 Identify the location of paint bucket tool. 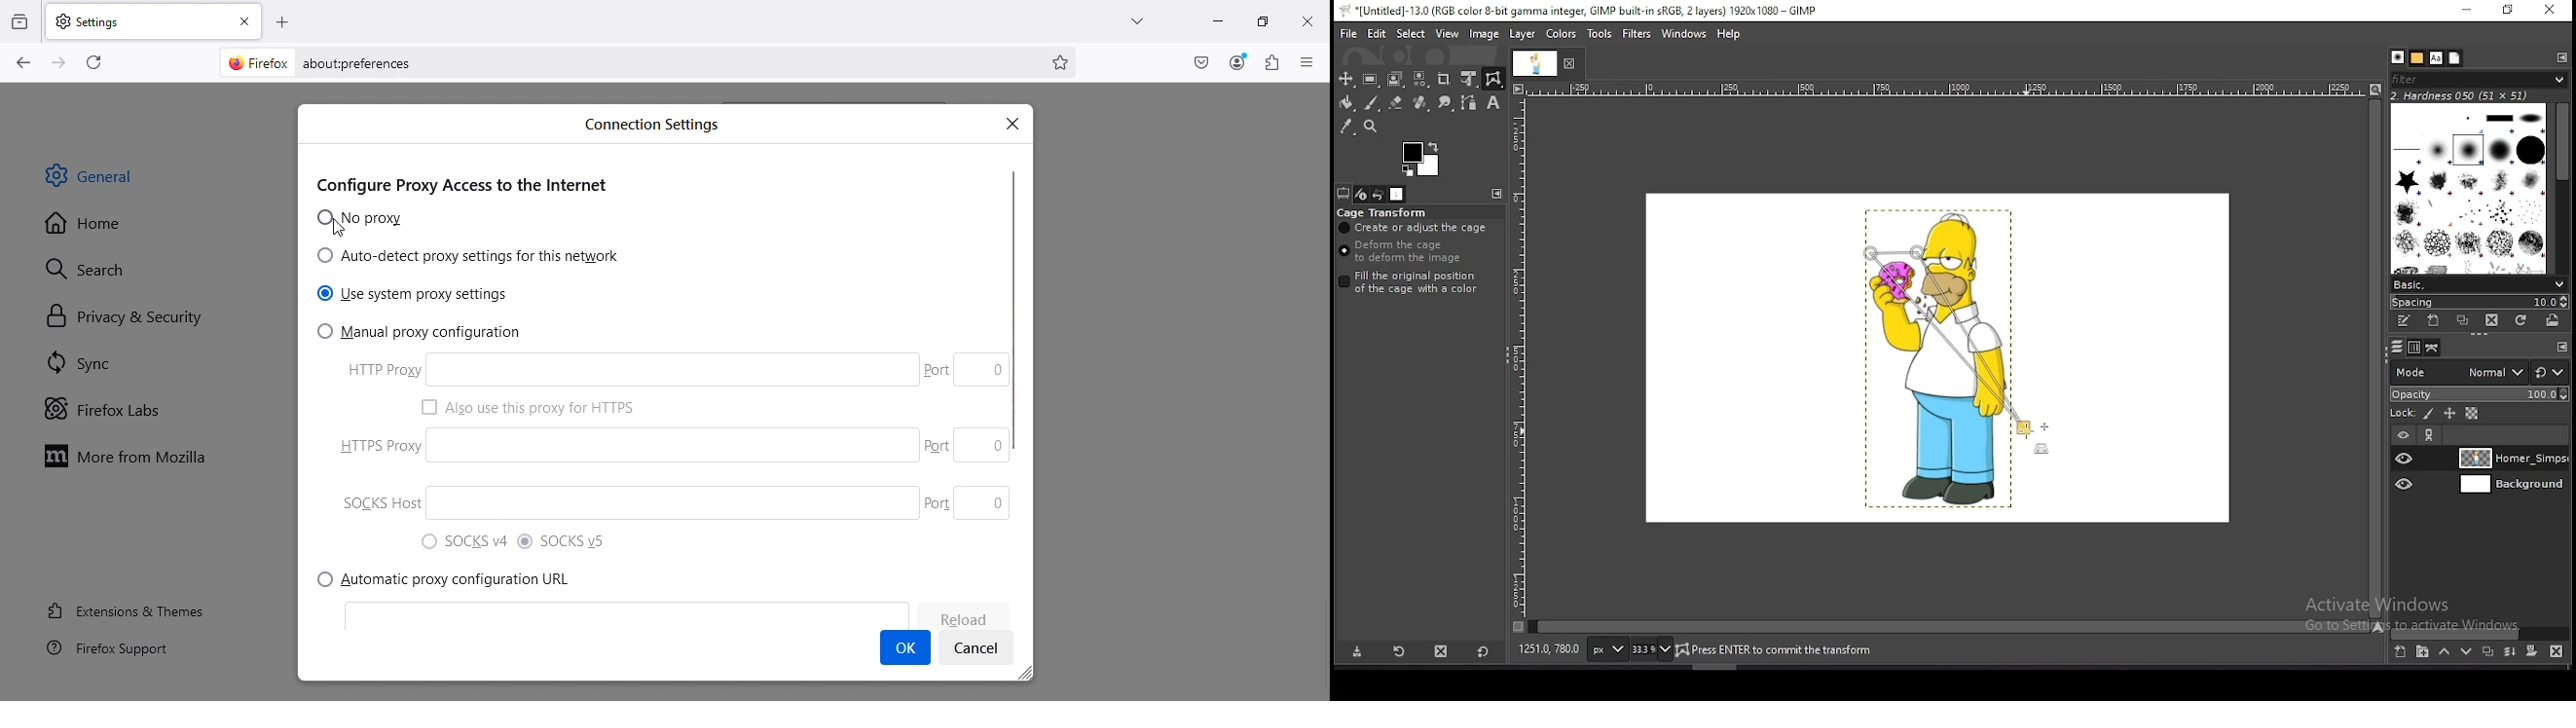
(1346, 102).